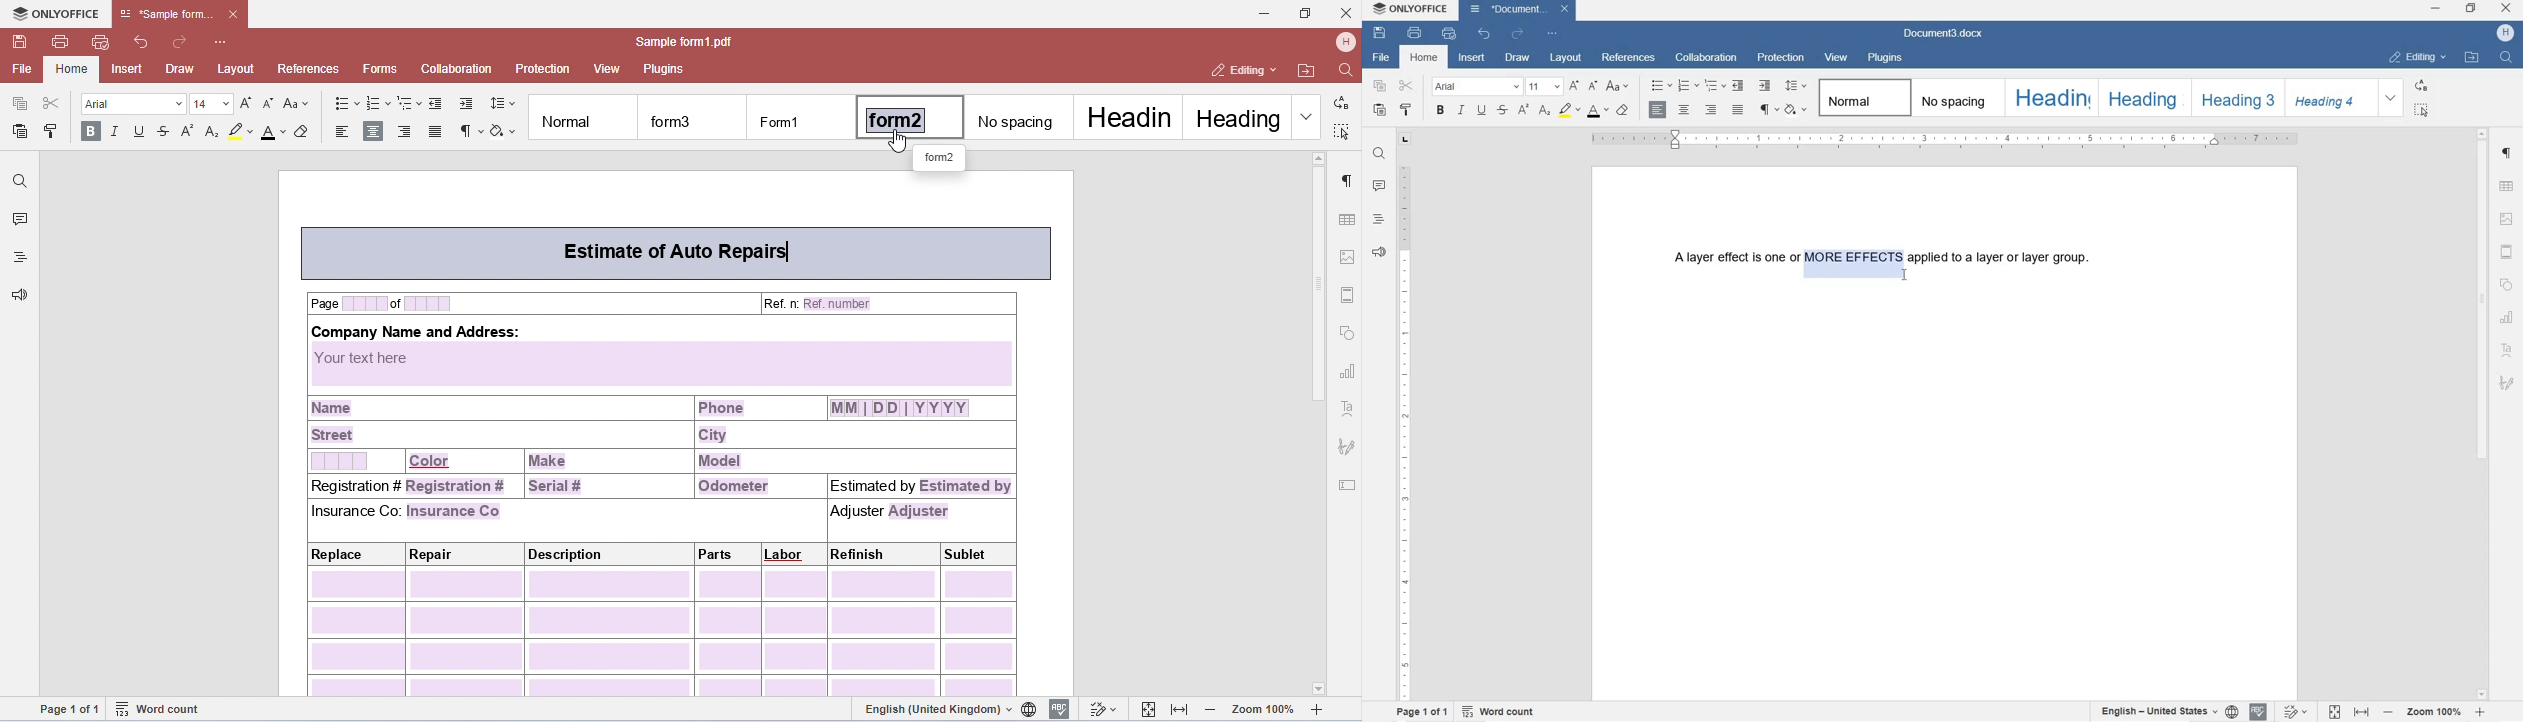  I want to click on NONPRINTING CHARACTERS, so click(1768, 110).